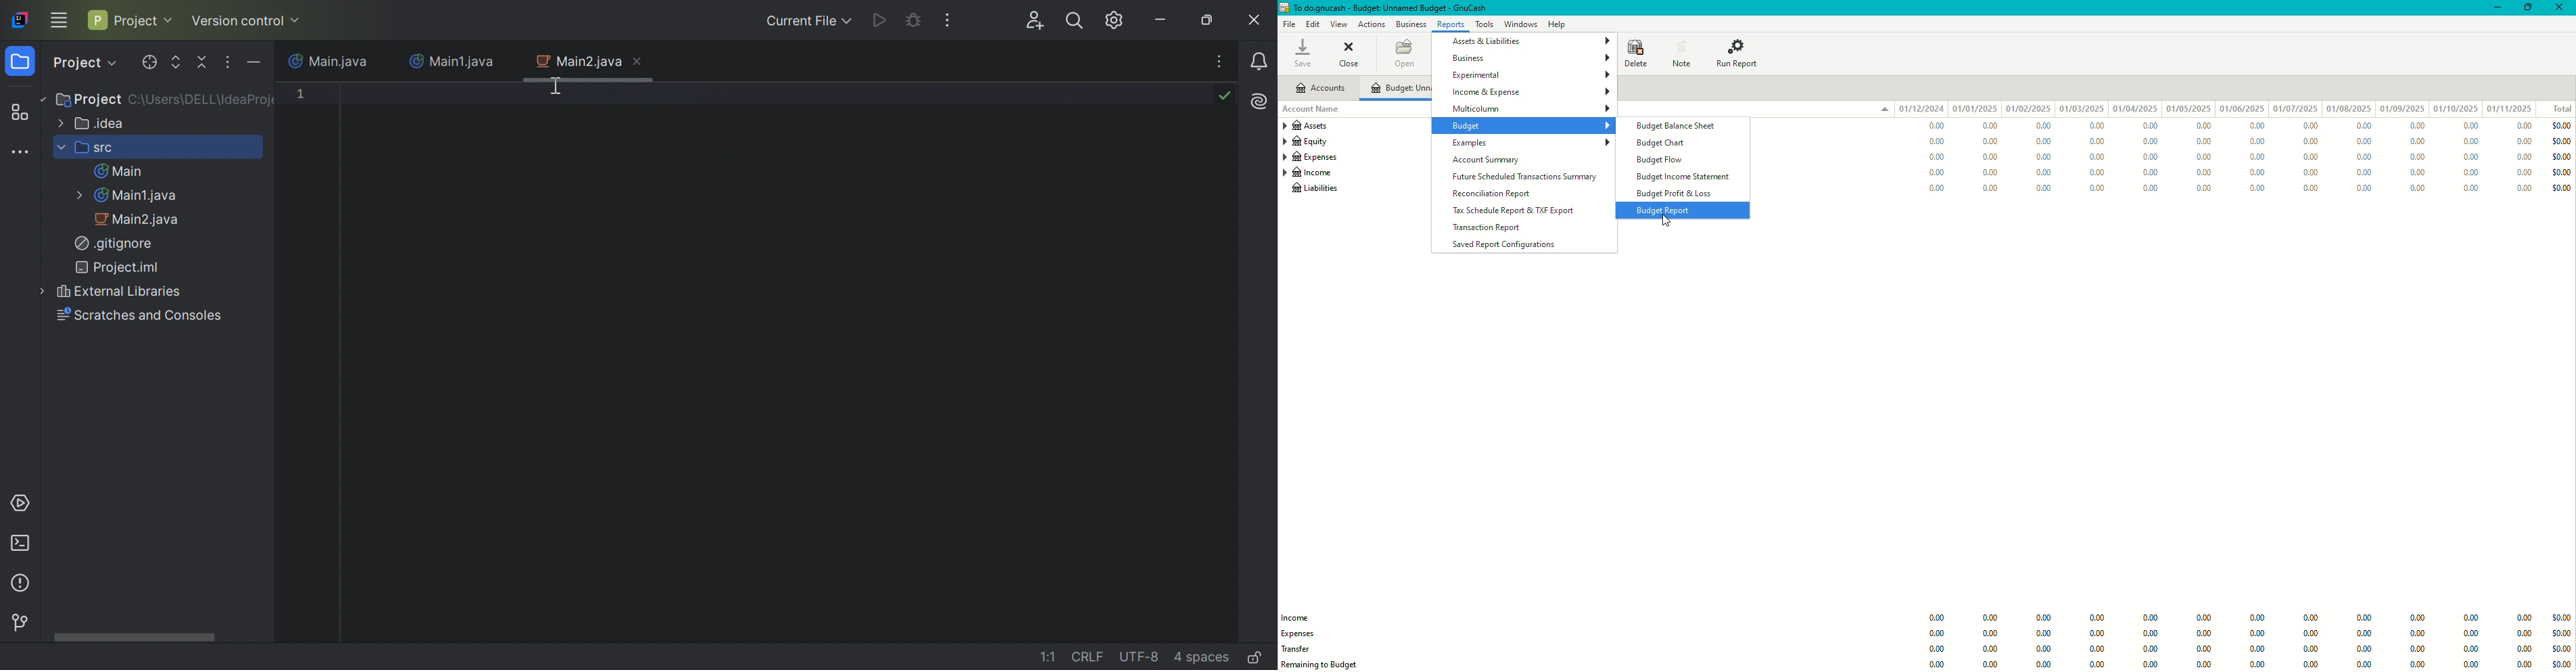 This screenshot has width=2576, height=672. Describe the element at coordinates (2097, 618) in the screenshot. I see `0.00` at that location.